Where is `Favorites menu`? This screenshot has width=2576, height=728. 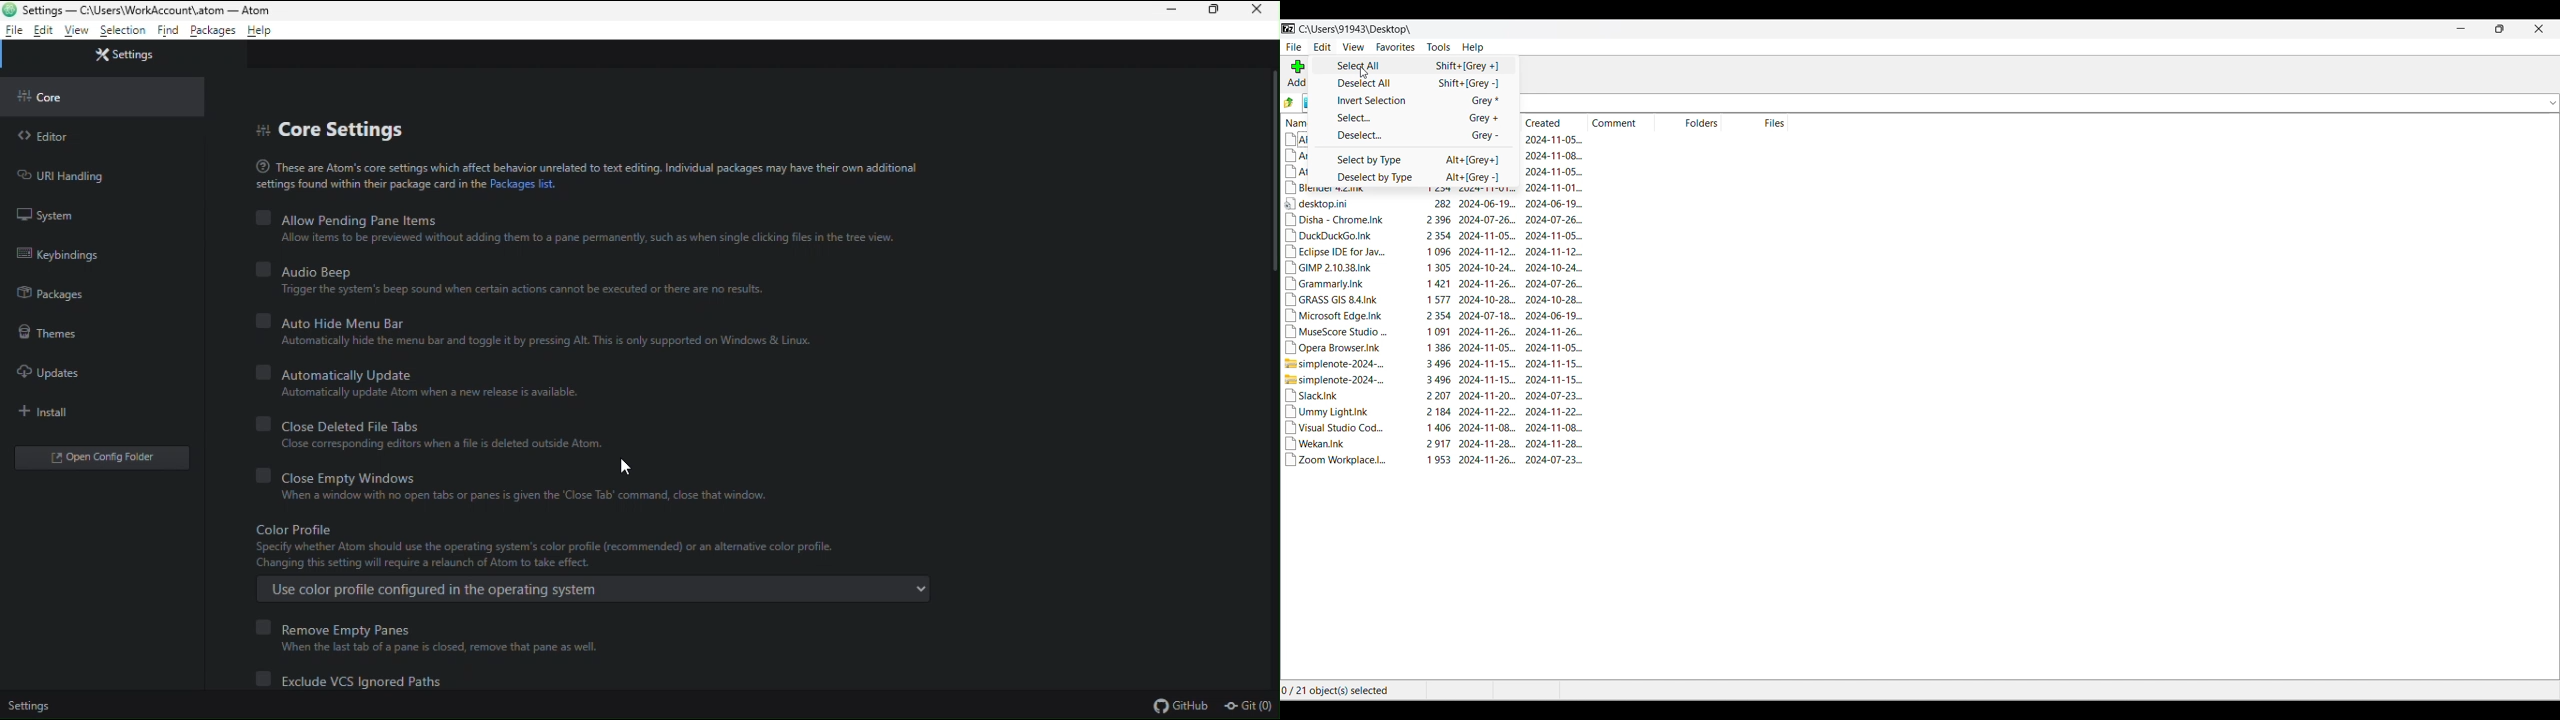
Favorites menu is located at coordinates (1395, 47).